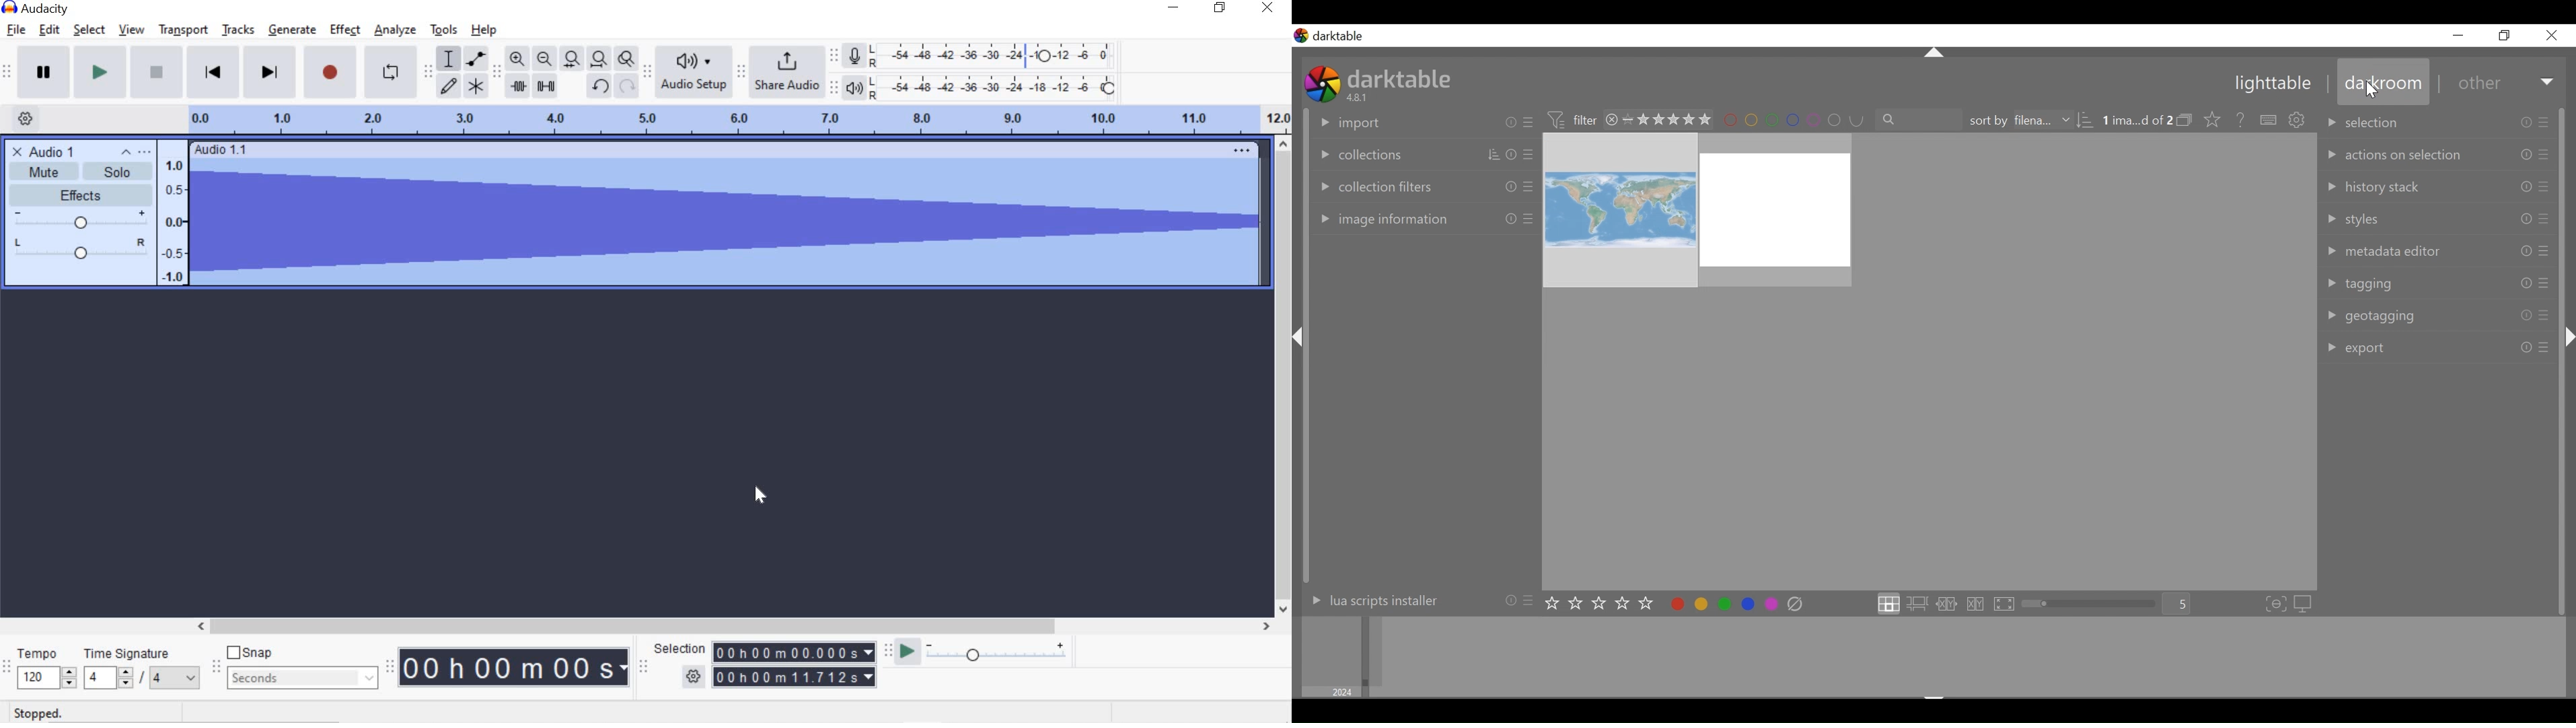 The width and height of the screenshot is (2576, 728). What do you see at coordinates (17, 150) in the screenshot?
I see `Delete track` at bounding box center [17, 150].